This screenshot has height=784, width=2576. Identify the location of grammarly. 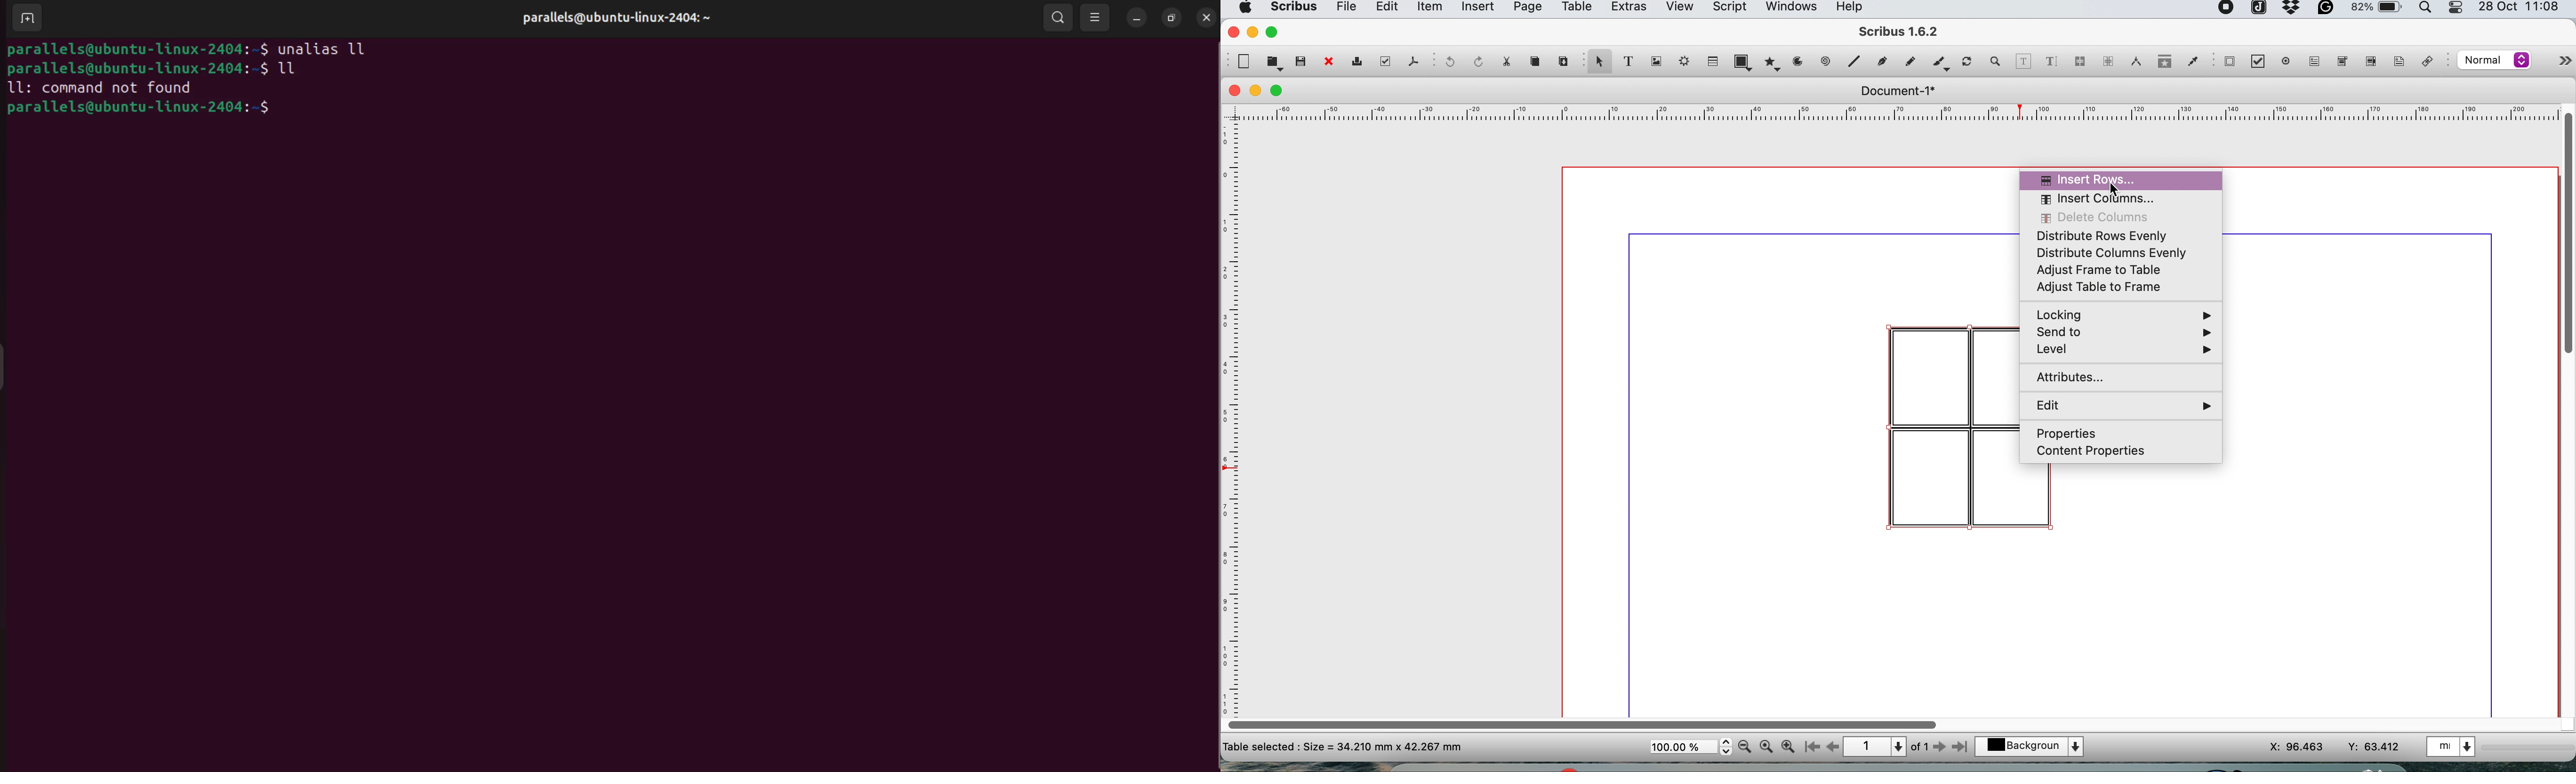
(2327, 10).